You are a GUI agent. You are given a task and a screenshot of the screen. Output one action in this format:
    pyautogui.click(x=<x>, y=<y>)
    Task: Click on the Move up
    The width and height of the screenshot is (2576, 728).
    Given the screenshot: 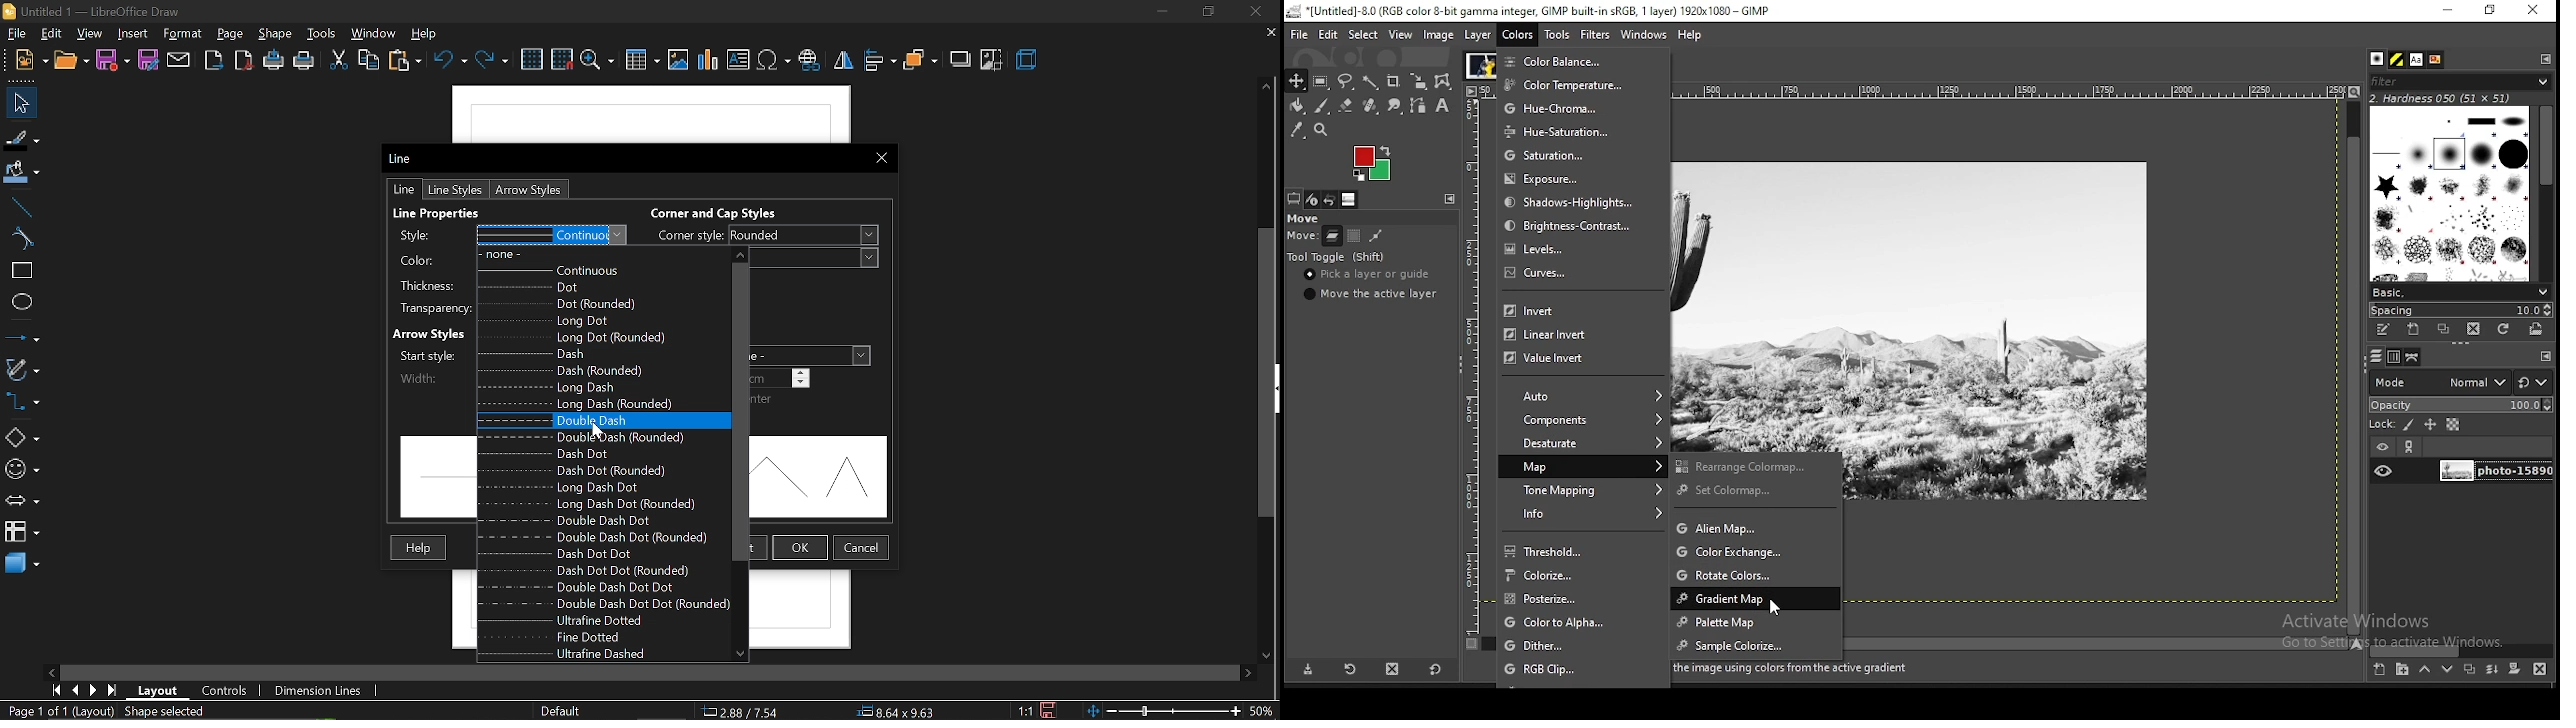 What is the action you would take?
    pyautogui.click(x=741, y=254)
    